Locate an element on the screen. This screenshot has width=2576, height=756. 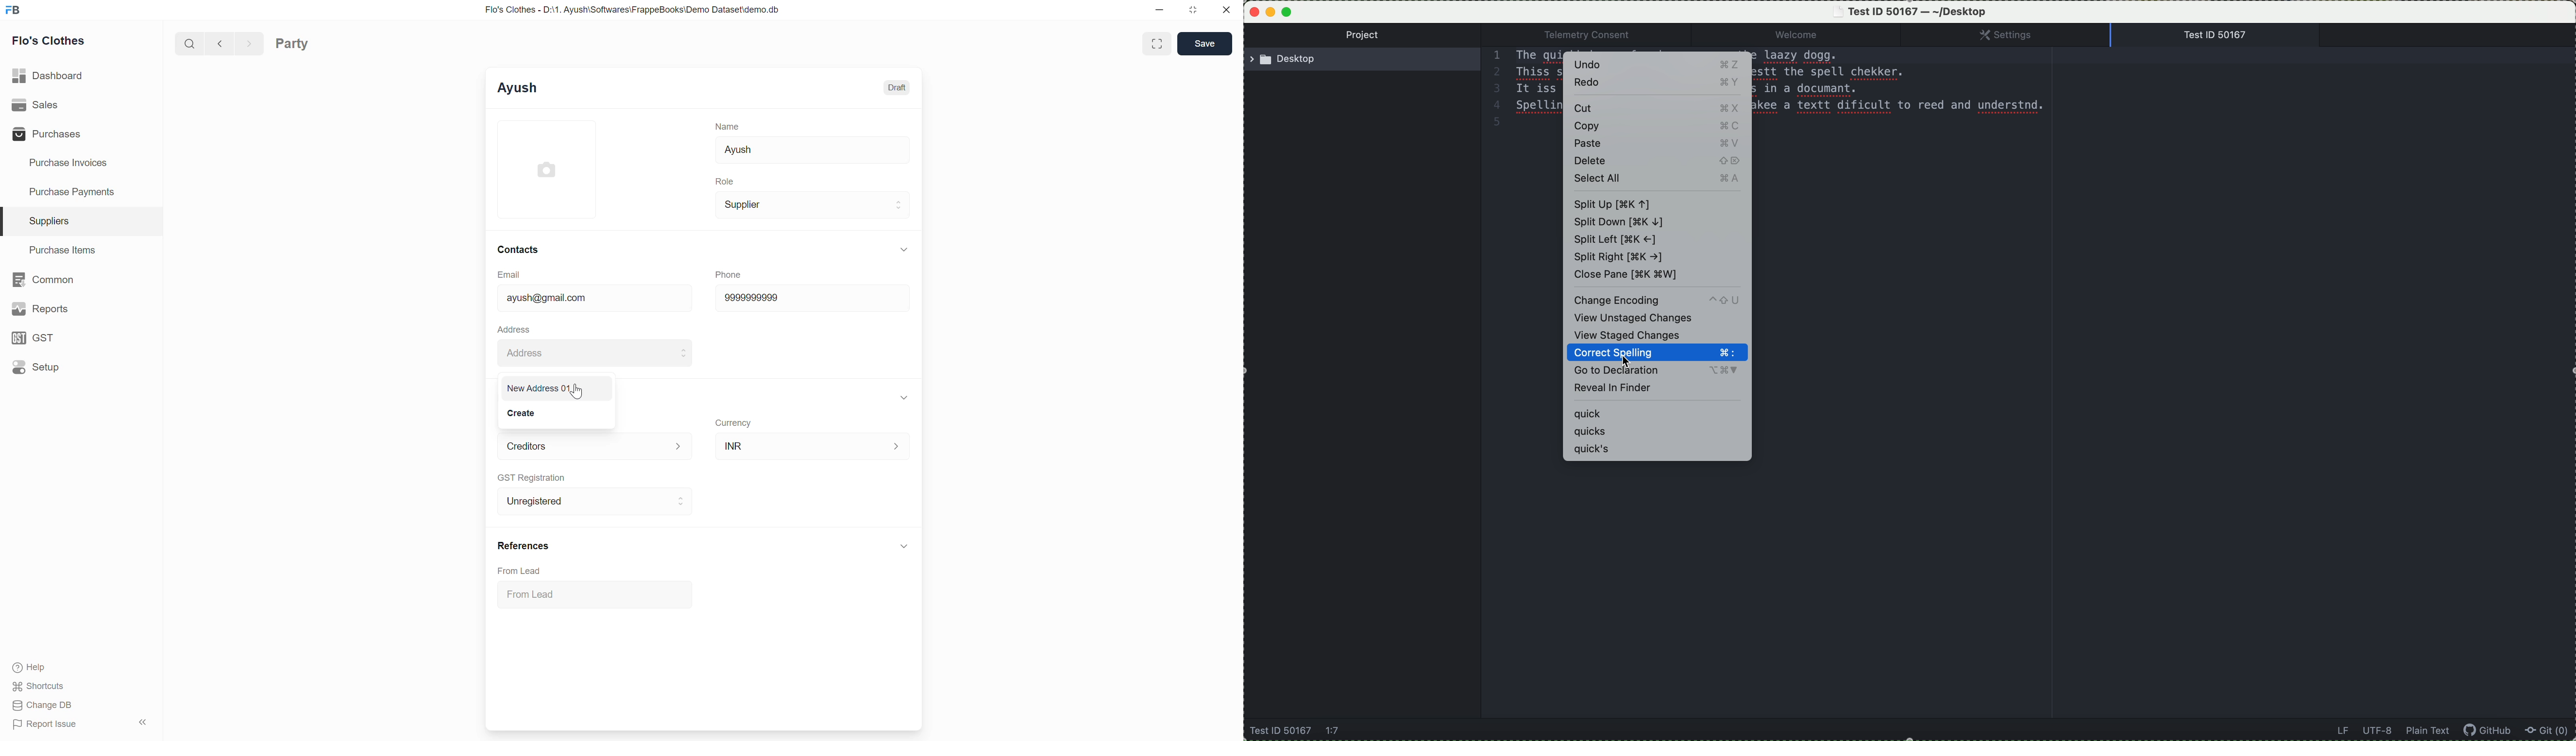
Minimize is located at coordinates (1159, 10).